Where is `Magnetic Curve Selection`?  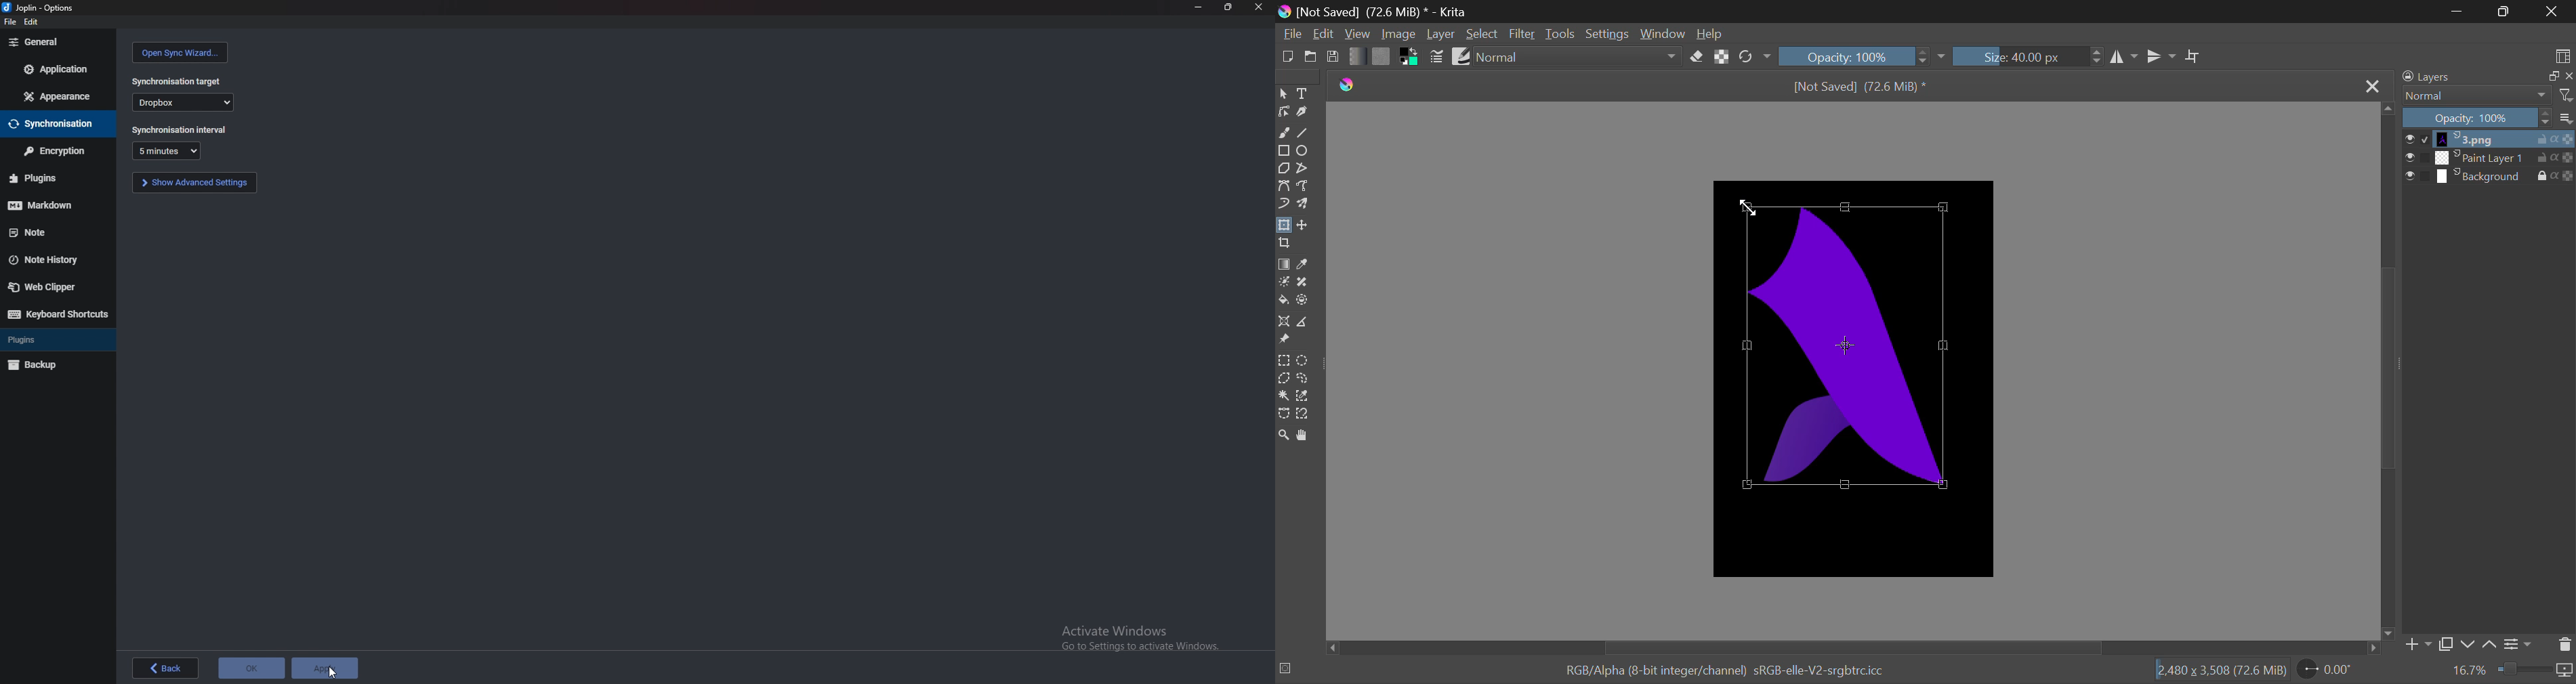
Magnetic Curve Selection is located at coordinates (1305, 414).